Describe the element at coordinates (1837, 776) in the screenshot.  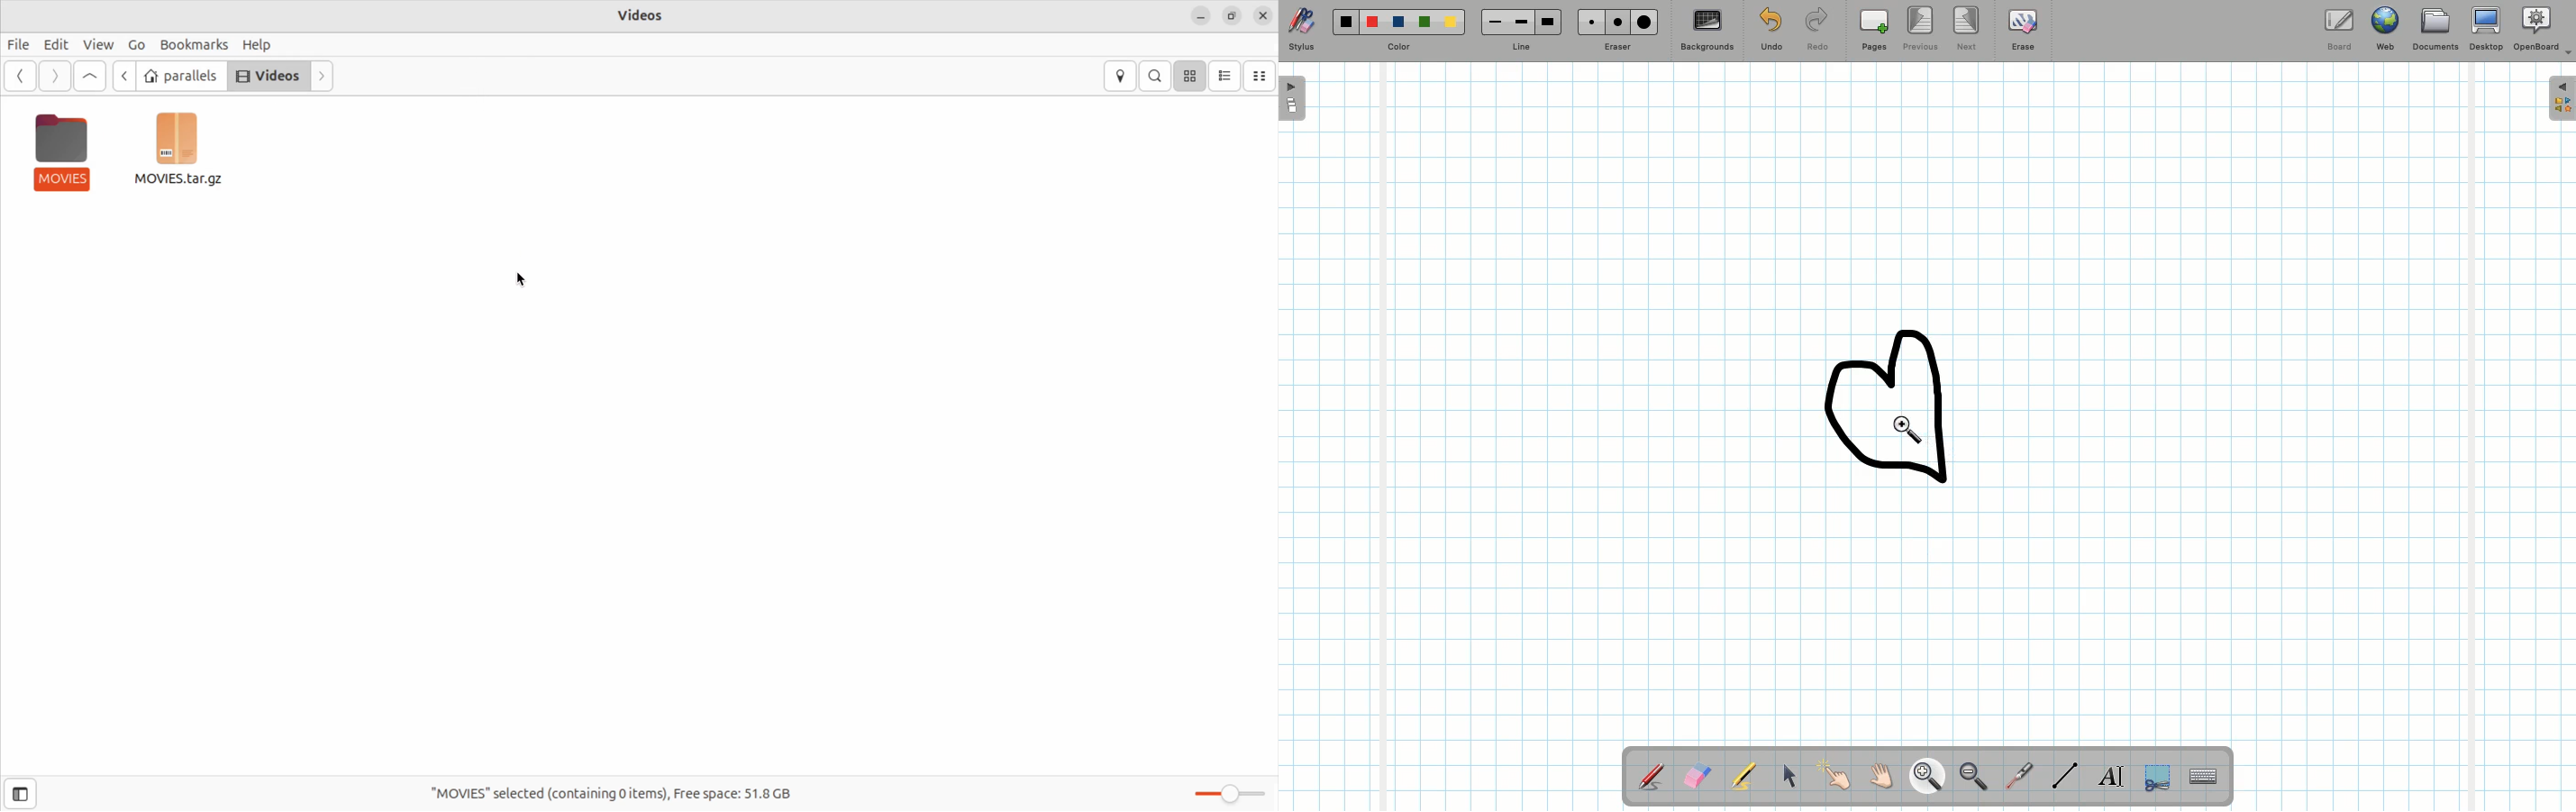
I see `Pointer` at that location.